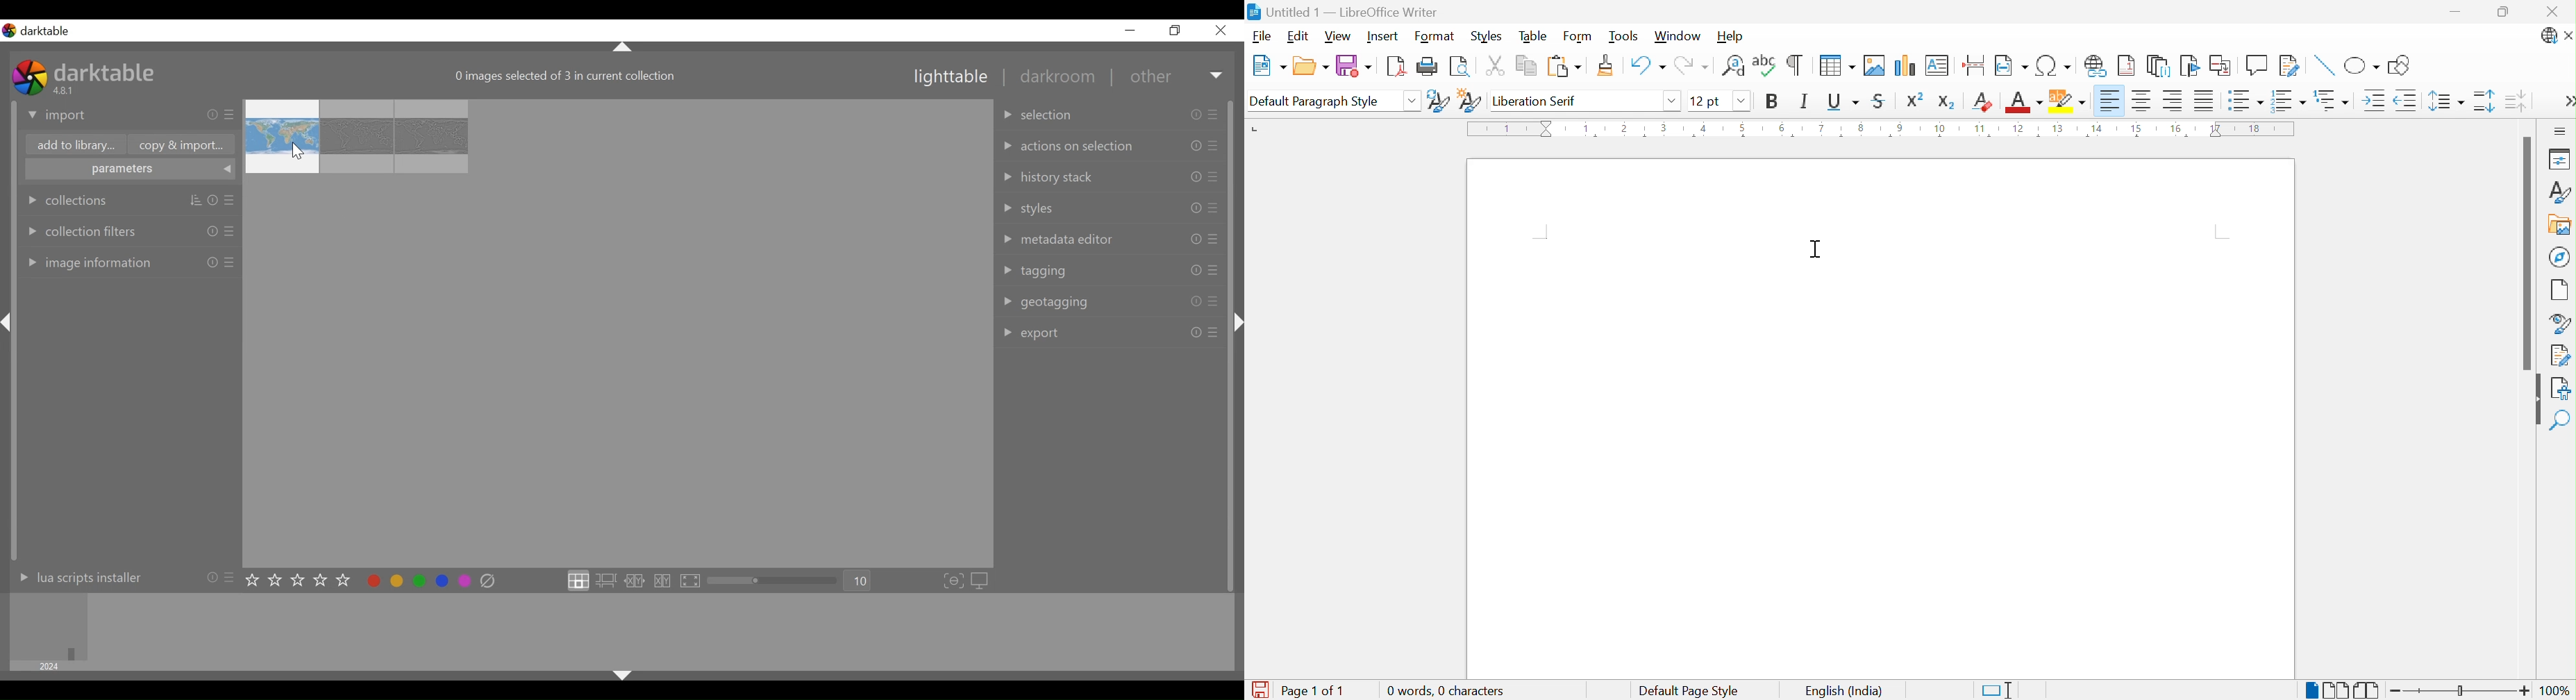 The height and width of the screenshot is (700, 2576). What do you see at coordinates (67, 91) in the screenshot?
I see `Version` at bounding box center [67, 91].